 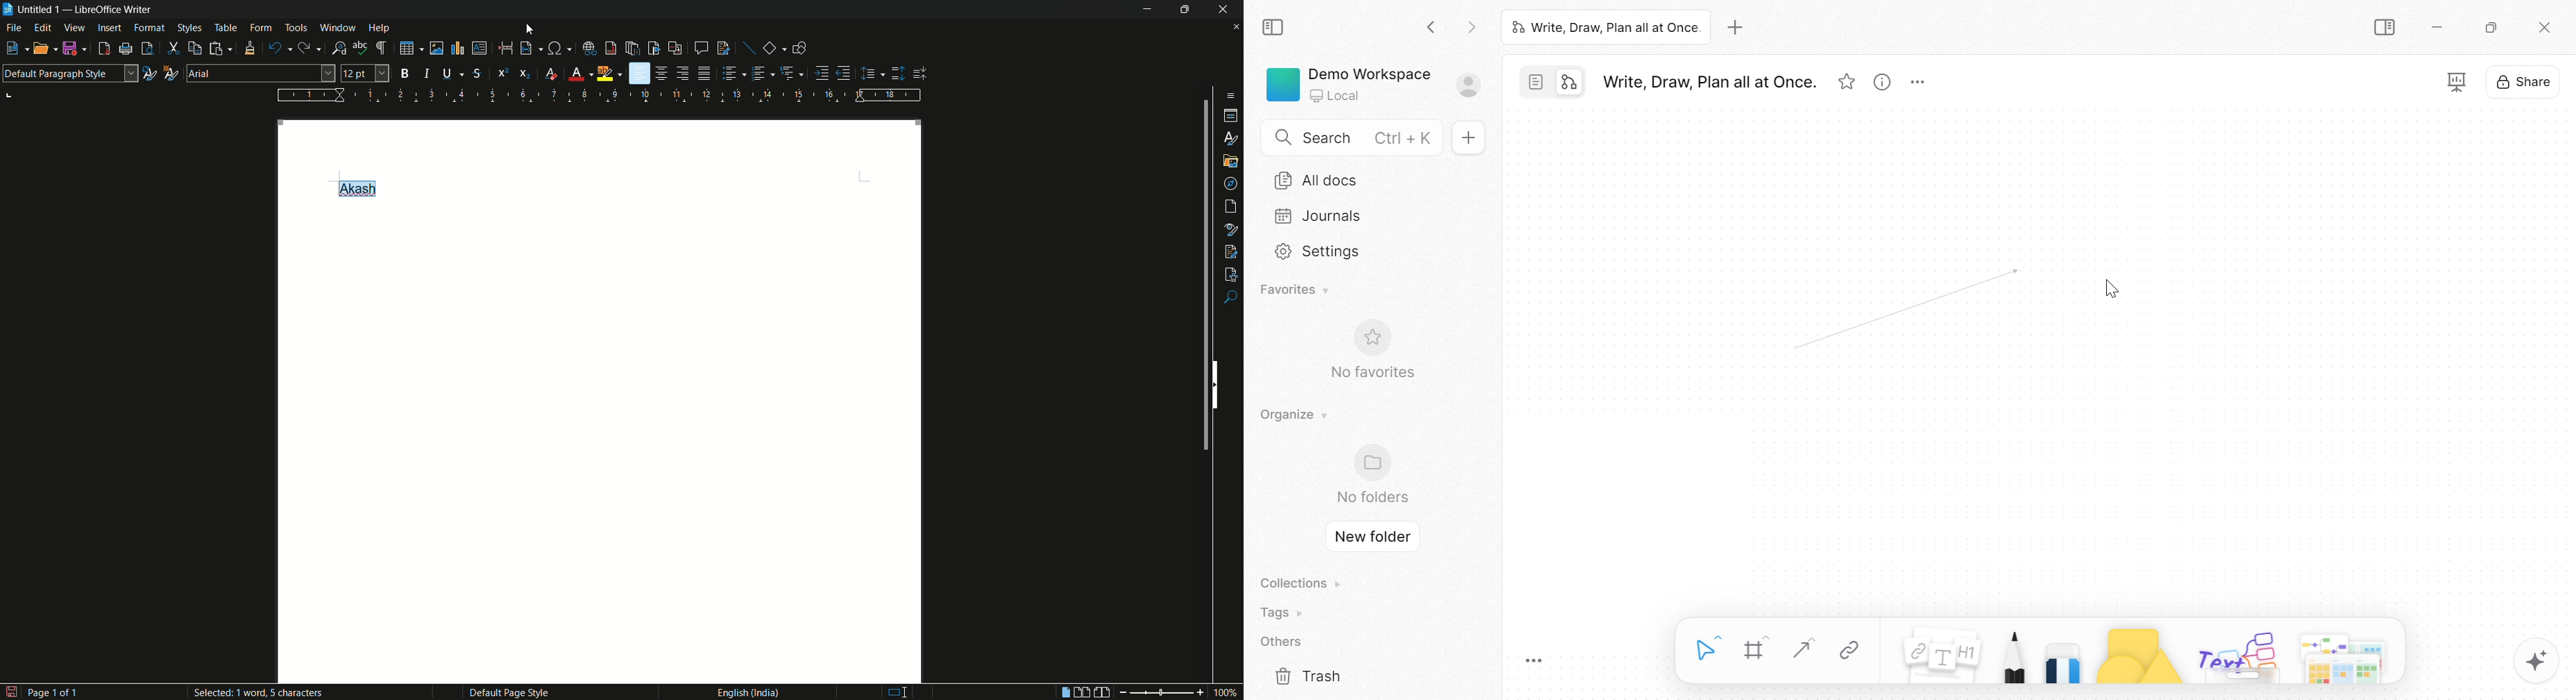 I want to click on Link, so click(x=1850, y=651).